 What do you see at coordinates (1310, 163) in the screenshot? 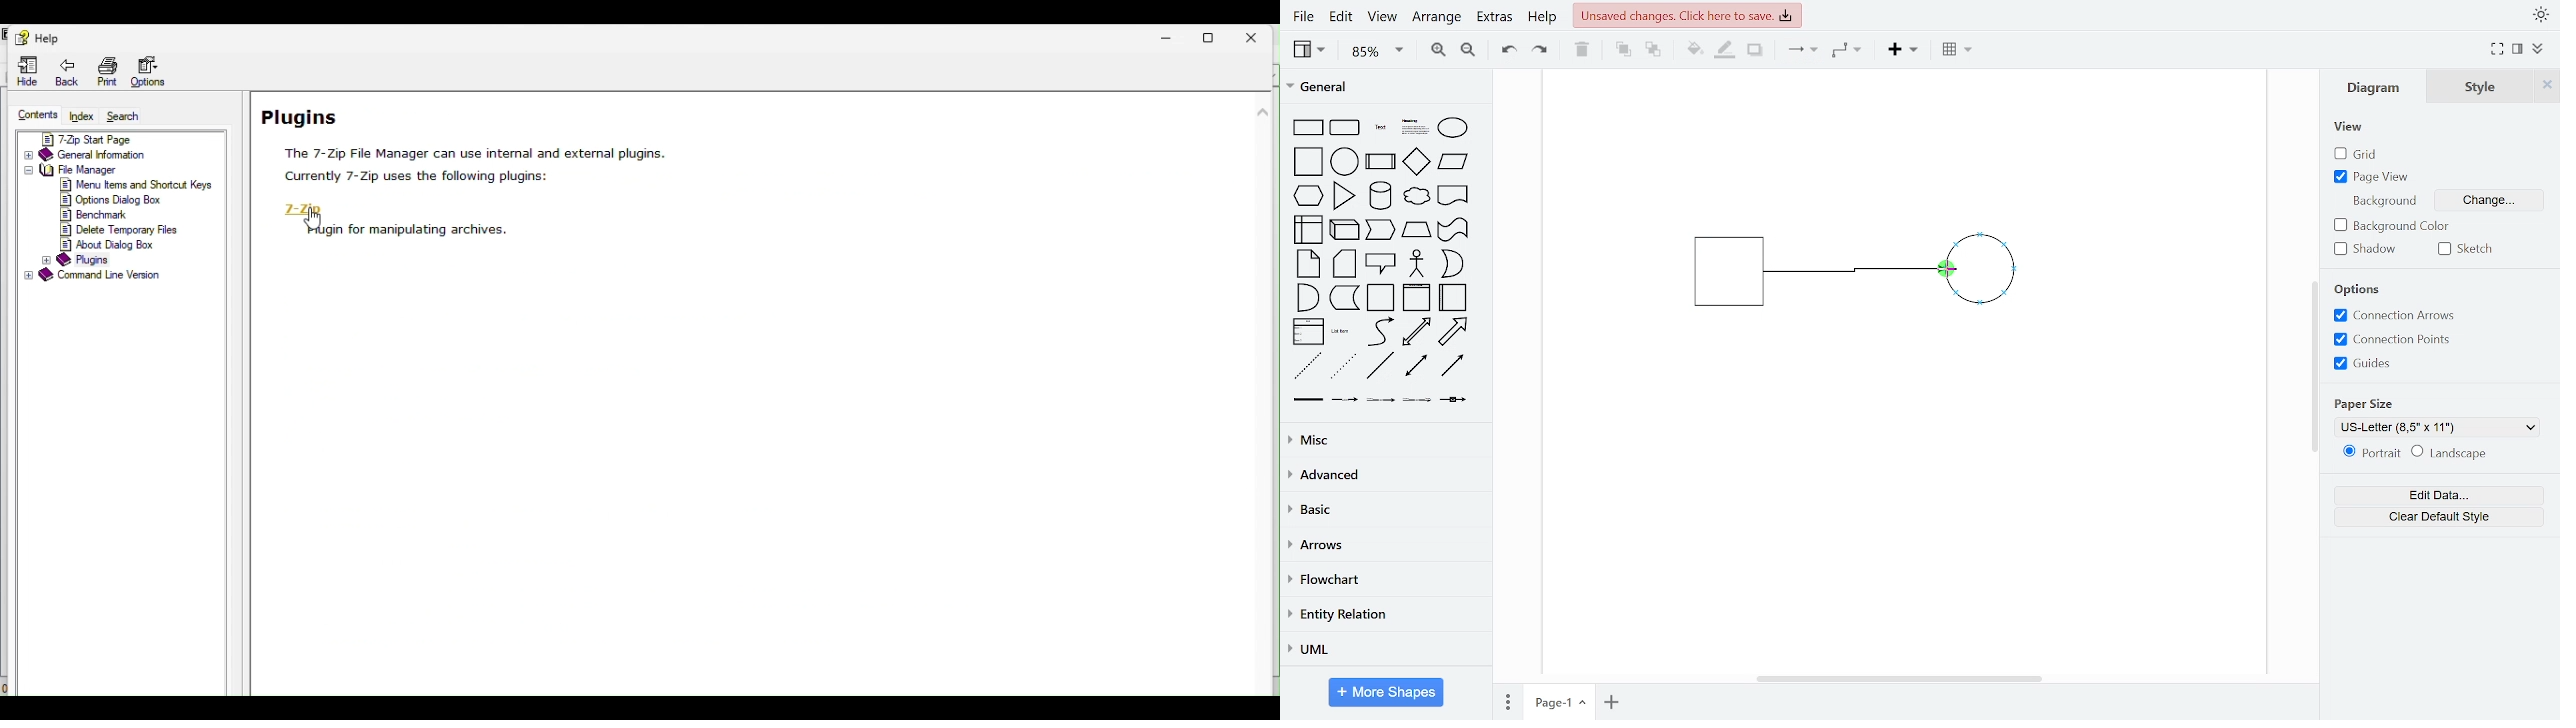
I see `square` at bounding box center [1310, 163].